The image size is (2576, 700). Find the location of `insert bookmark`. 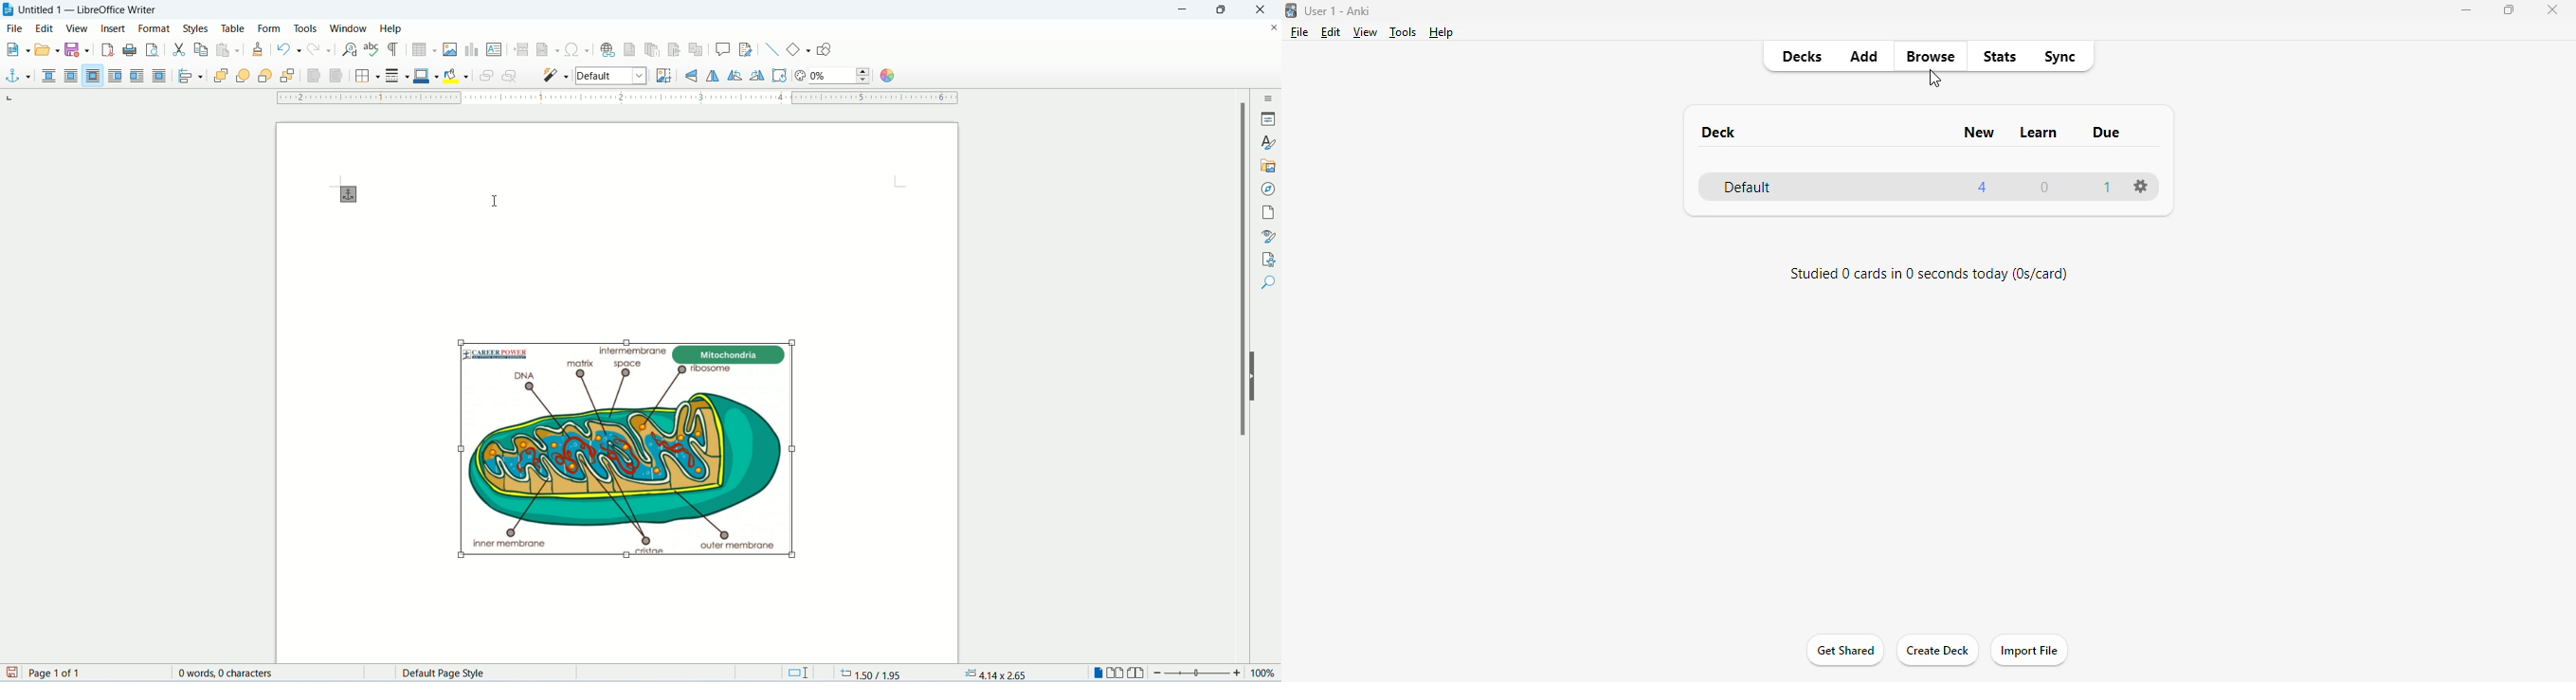

insert bookmark is located at coordinates (674, 49).